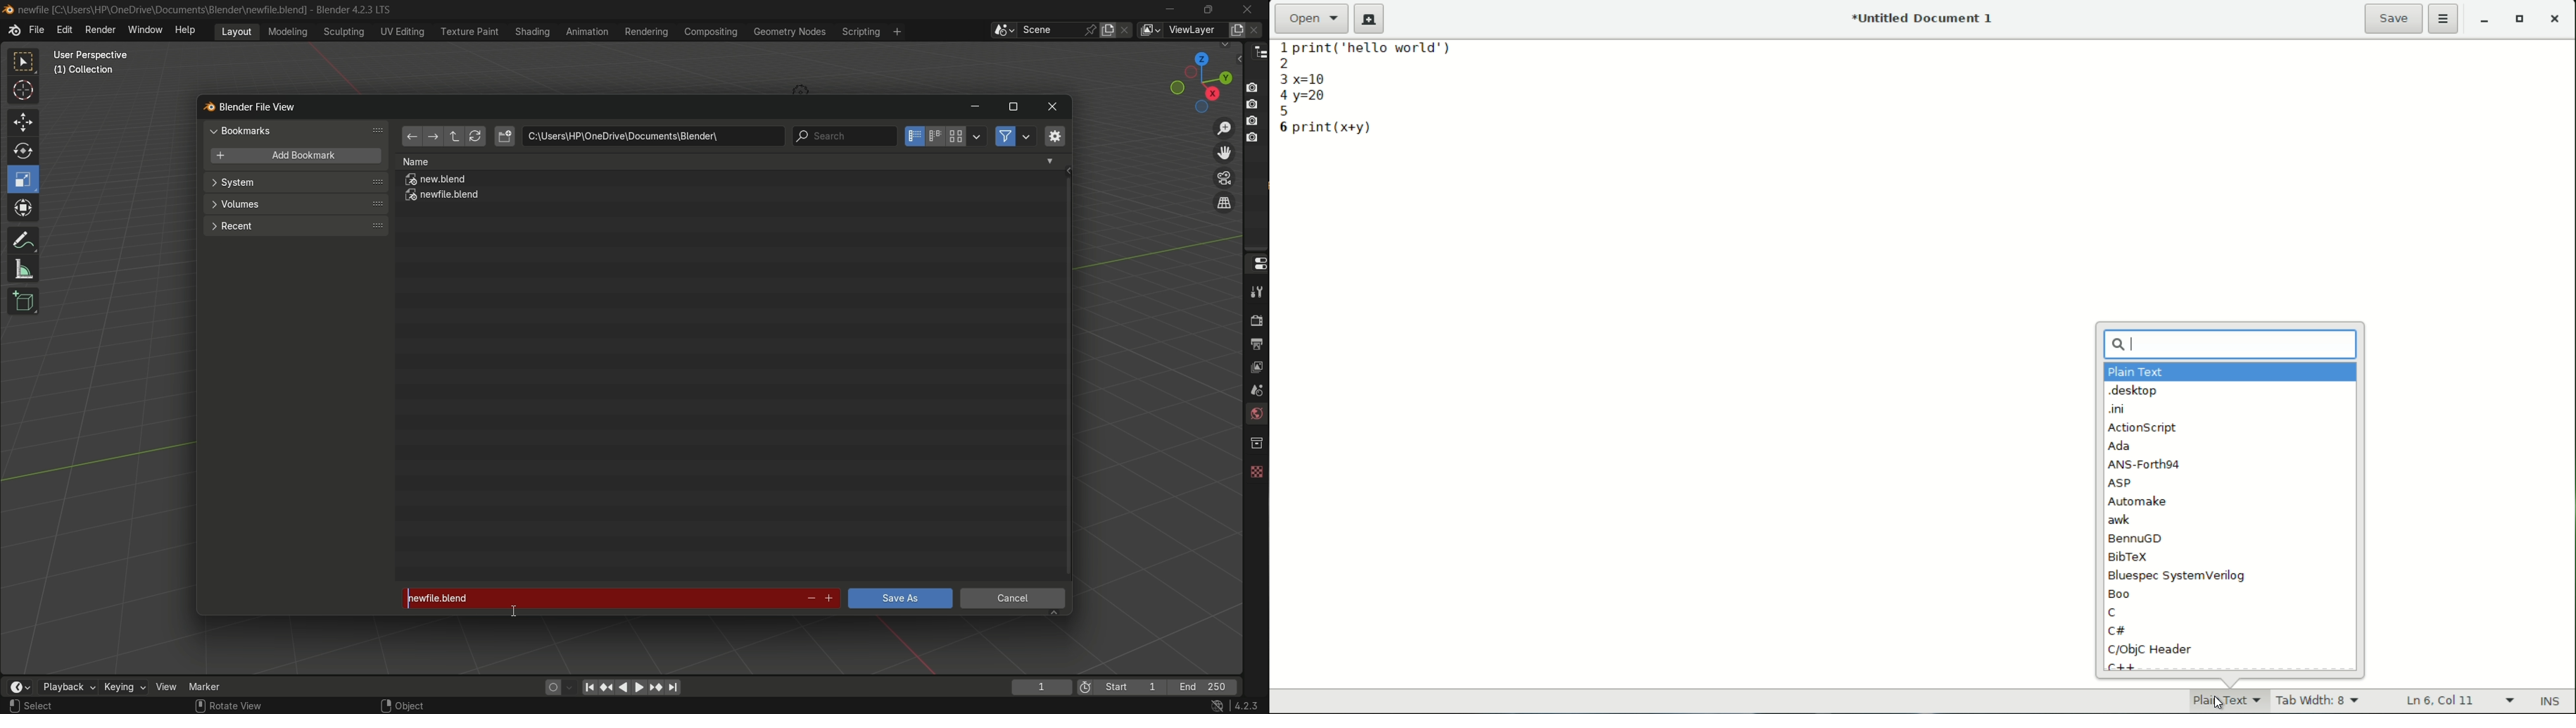  What do you see at coordinates (728, 161) in the screenshot?
I see `Name` at bounding box center [728, 161].